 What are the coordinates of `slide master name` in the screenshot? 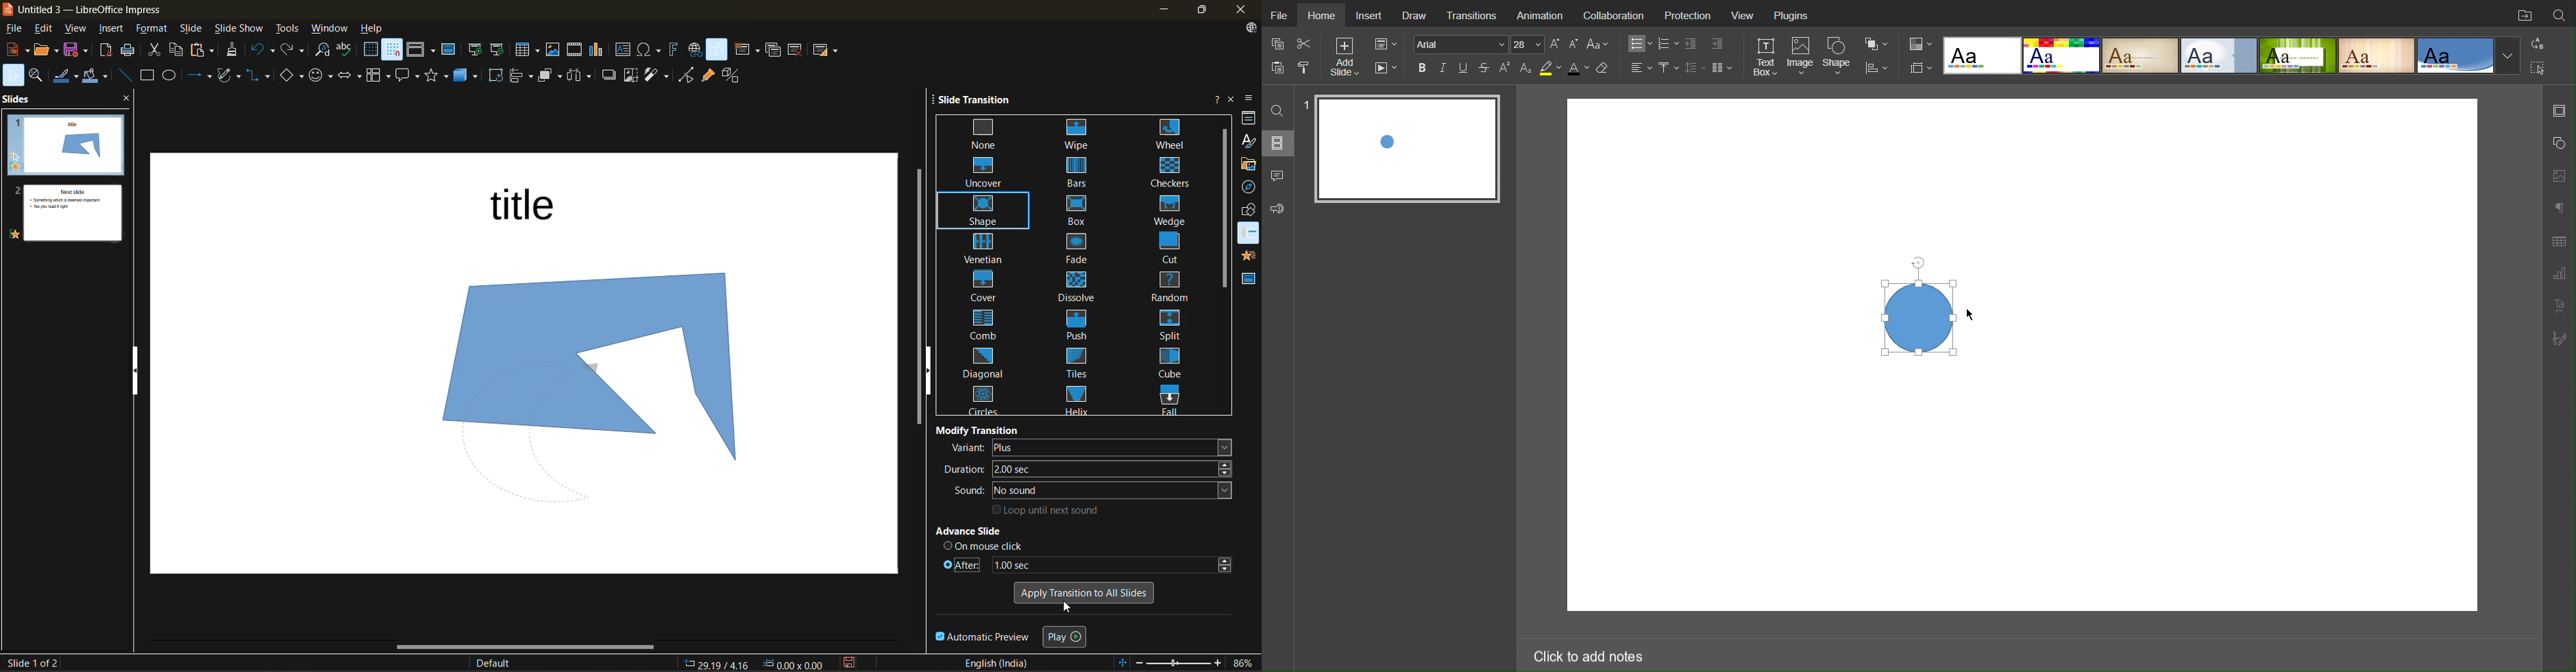 It's located at (499, 662).